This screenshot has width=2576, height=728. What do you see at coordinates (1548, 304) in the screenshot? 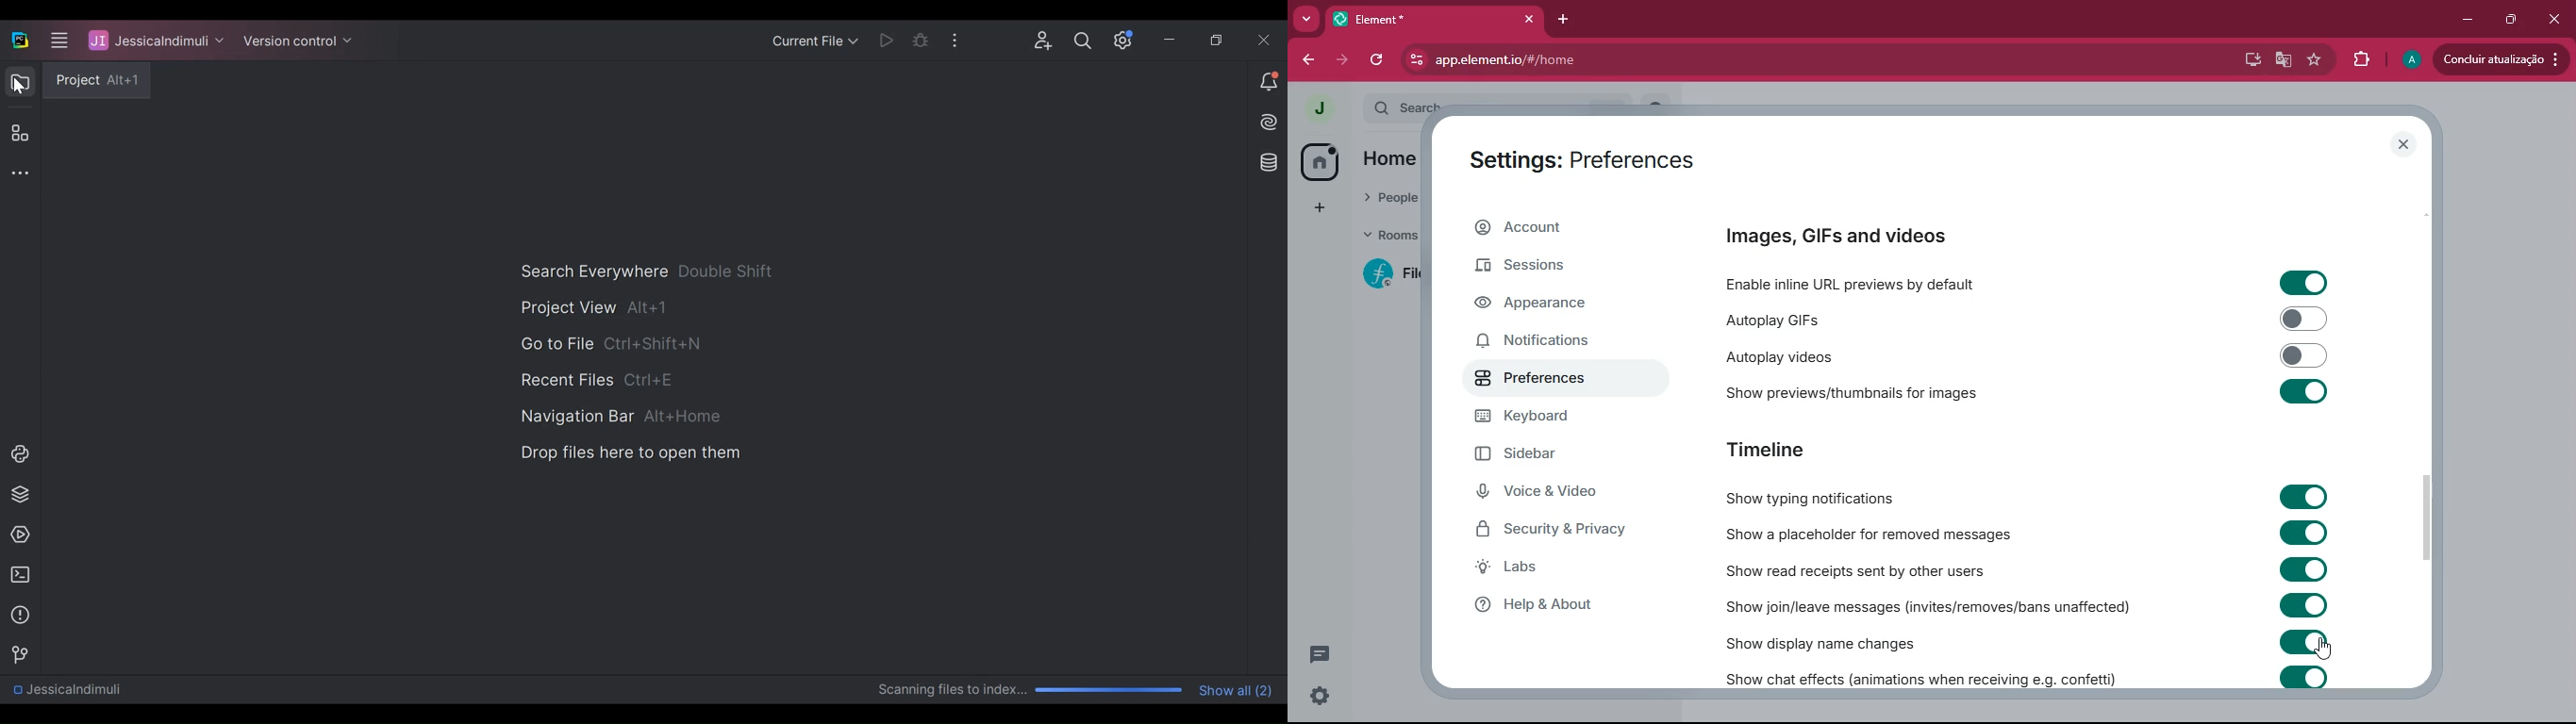
I see `appearance` at bounding box center [1548, 304].